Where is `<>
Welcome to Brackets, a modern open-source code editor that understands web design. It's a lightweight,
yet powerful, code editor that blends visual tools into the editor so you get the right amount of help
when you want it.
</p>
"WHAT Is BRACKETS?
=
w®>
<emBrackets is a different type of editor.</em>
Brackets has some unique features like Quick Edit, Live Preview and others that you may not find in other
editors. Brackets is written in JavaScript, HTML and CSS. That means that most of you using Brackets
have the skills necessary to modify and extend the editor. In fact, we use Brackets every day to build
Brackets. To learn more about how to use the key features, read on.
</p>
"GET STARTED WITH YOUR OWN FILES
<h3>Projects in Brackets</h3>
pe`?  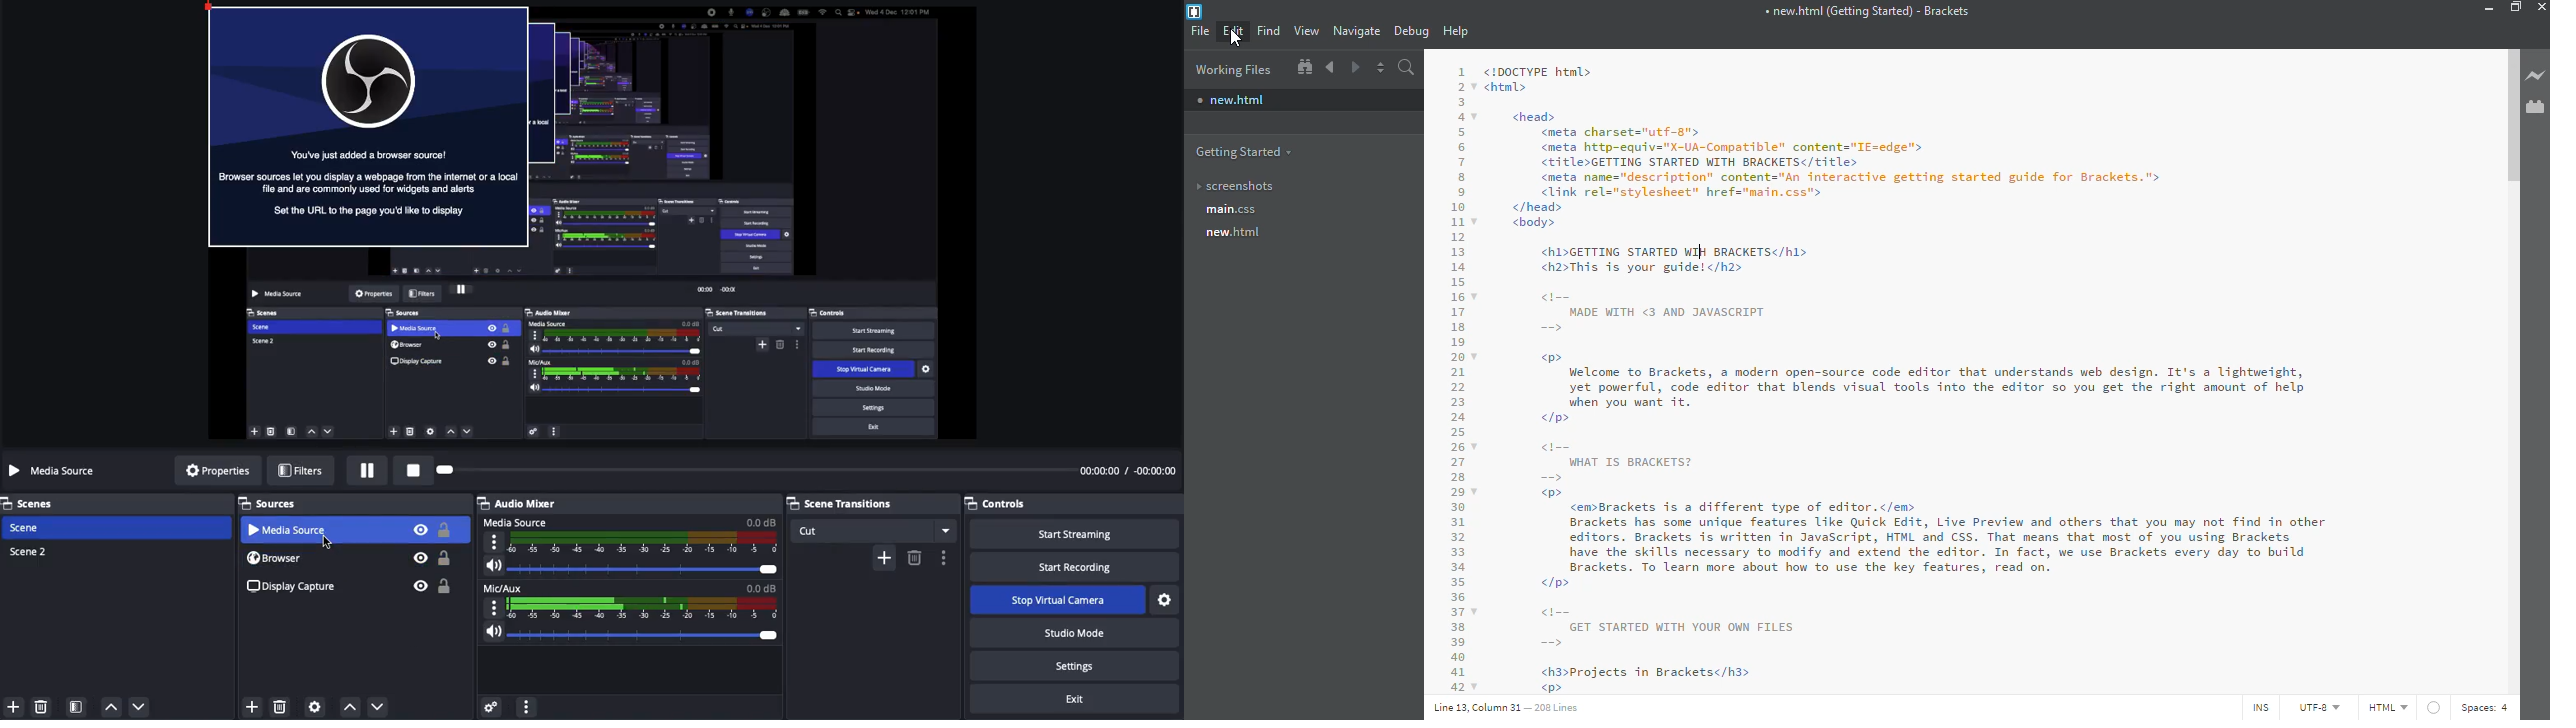 <>
Welcome to Brackets, a modern open-source code editor that understands web design. It's a lightweight,
yet powerful, code editor that blends visual tools into the editor so you get the right amount of help
when you want it.
</p>
"WHAT Is BRACKETS?
=
w®>
<emBrackets is a different type of editor.</em>
Brackets has some unique features like Quick Edit, Live Preview and others that you may not find in other
editors. Brackets is written in JavaScript, HTML and CSS. That means that most of you using Brackets
have the skills necessary to modify and extend the editor. In fact, we use Brackets every day to build
Brackets. To learn more about how to use the key features, read on.
</p>
"GET STARTED WITH YOUR OWN FILES
<h3>Projects in Brackets</h3>
pe is located at coordinates (1910, 521).